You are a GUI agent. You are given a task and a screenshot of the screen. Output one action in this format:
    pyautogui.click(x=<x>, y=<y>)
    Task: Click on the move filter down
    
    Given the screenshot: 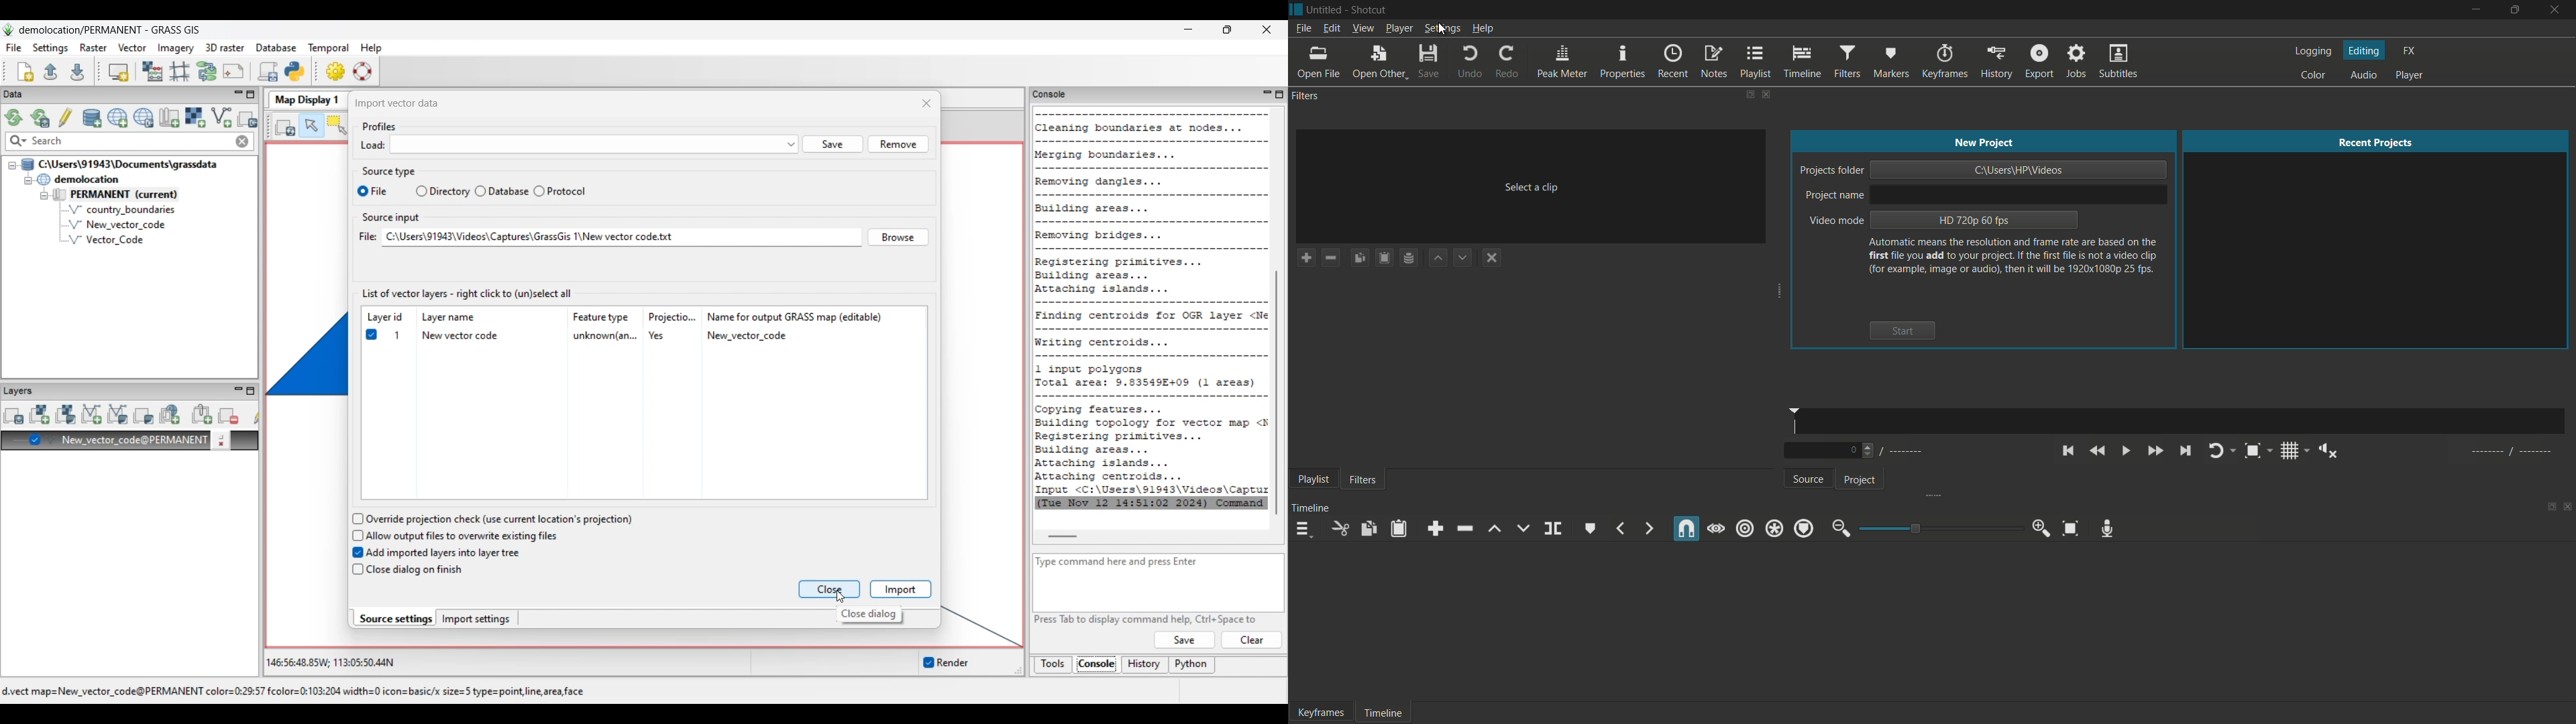 What is the action you would take?
    pyautogui.click(x=1464, y=258)
    